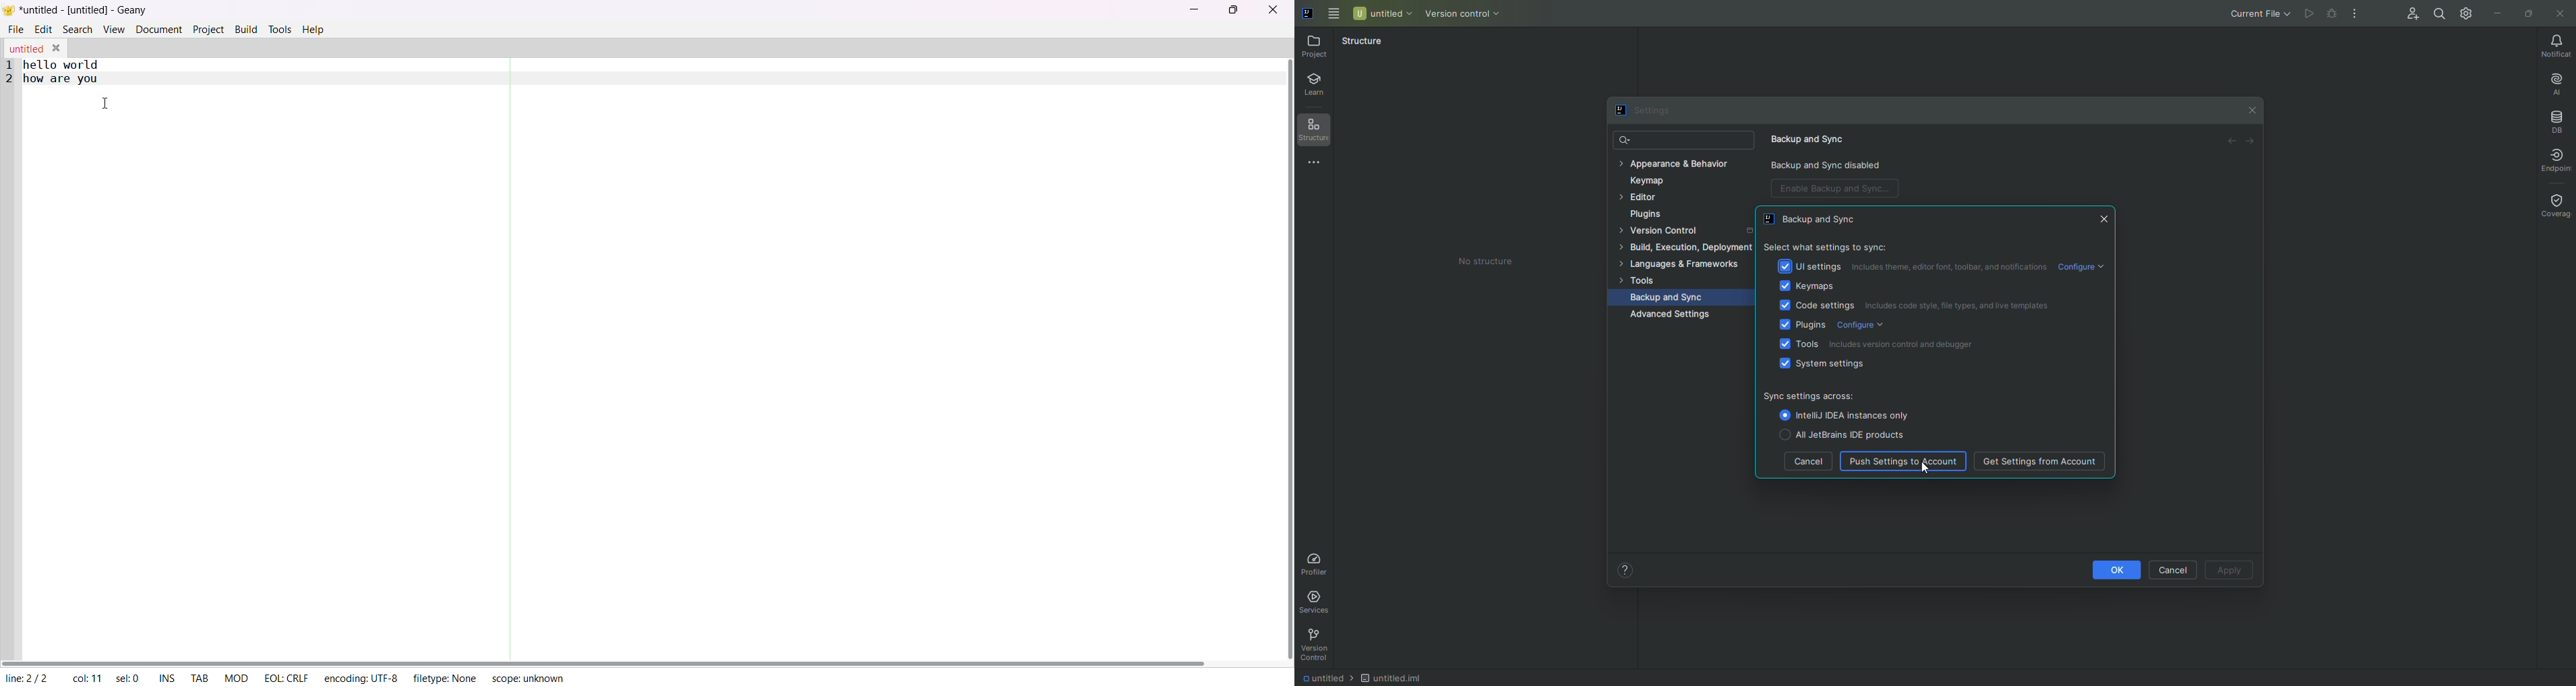  What do you see at coordinates (1626, 139) in the screenshot?
I see `Search` at bounding box center [1626, 139].